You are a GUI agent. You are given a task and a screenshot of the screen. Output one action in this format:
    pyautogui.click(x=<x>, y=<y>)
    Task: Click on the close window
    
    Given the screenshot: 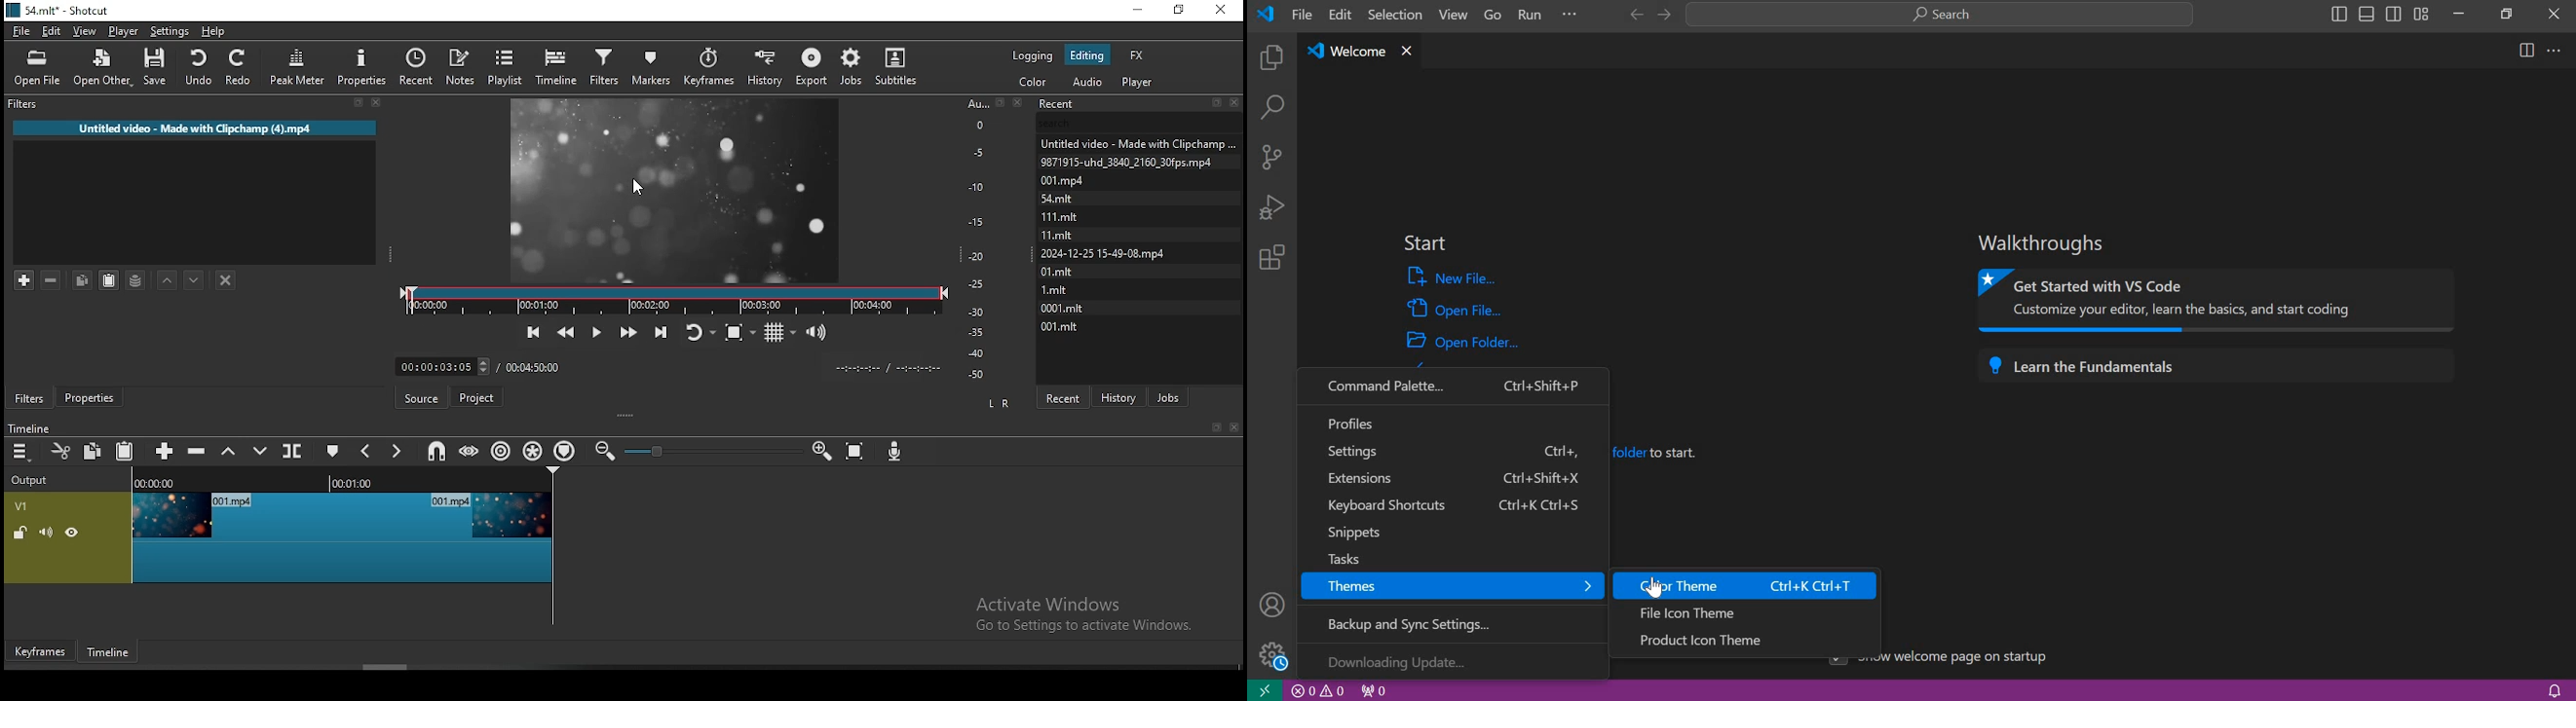 What is the action you would take?
    pyautogui.click(x=1221, y=9)
    